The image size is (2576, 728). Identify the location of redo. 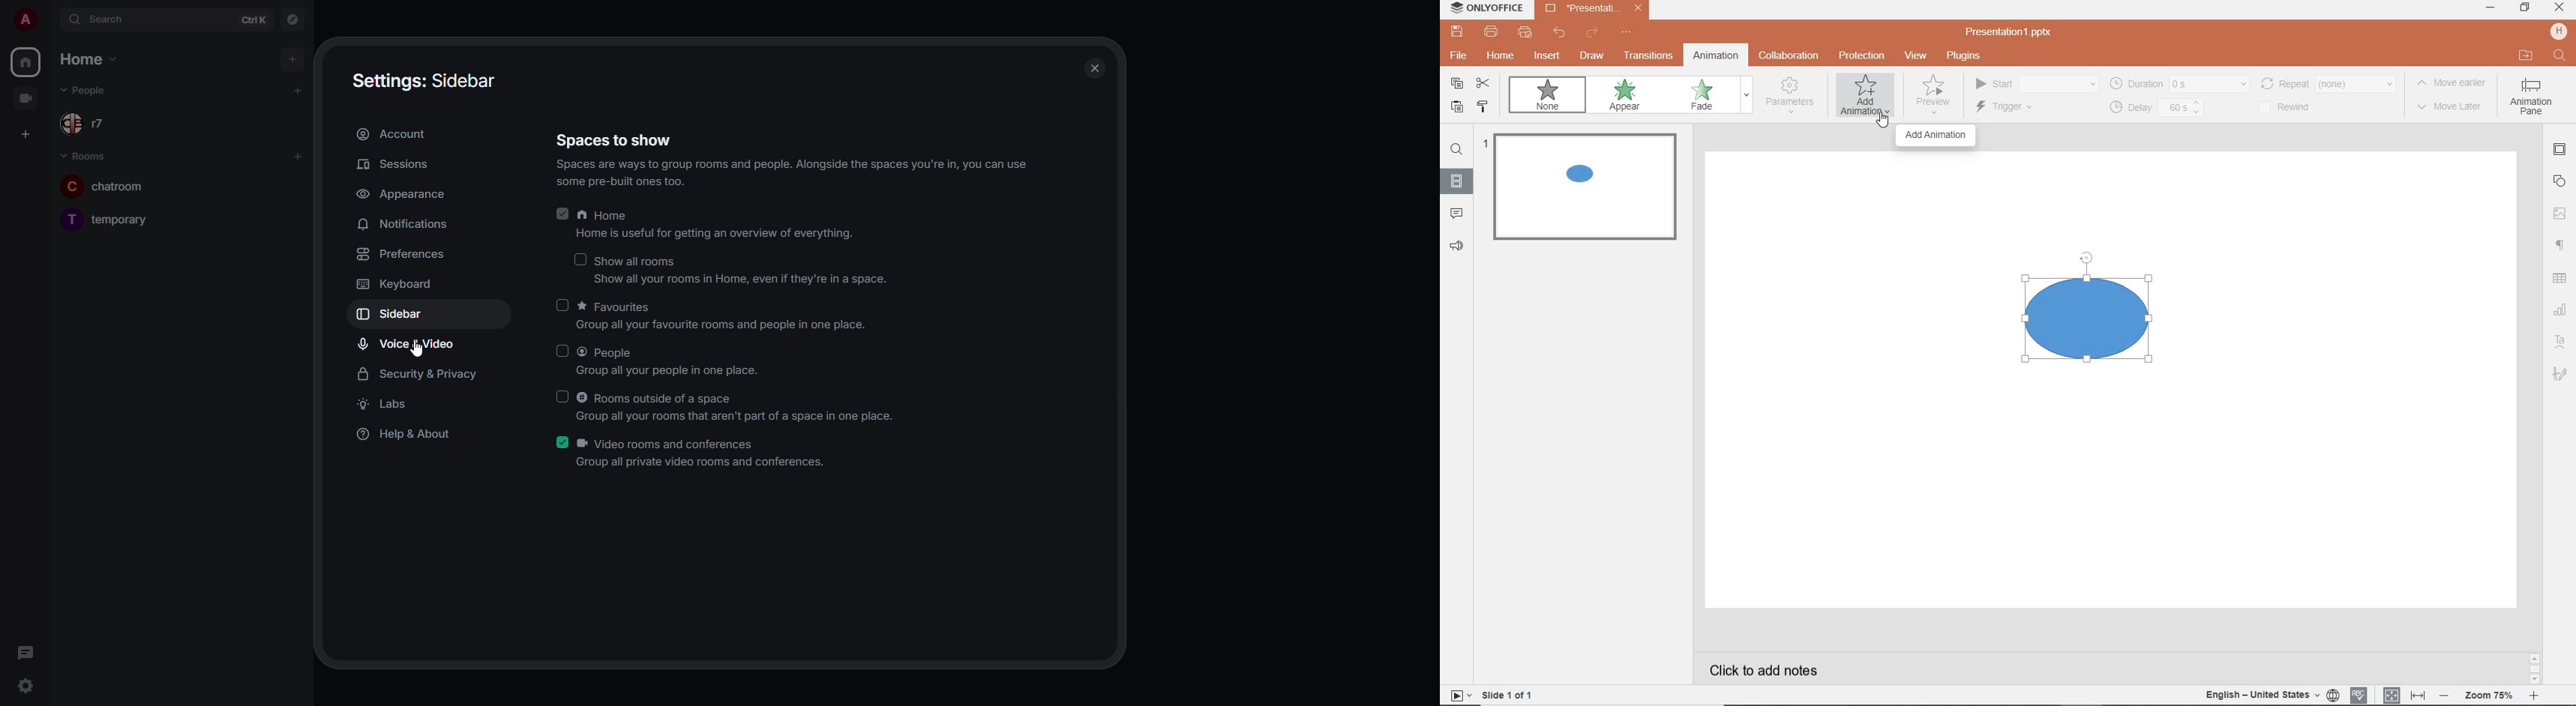
(1591, 33).